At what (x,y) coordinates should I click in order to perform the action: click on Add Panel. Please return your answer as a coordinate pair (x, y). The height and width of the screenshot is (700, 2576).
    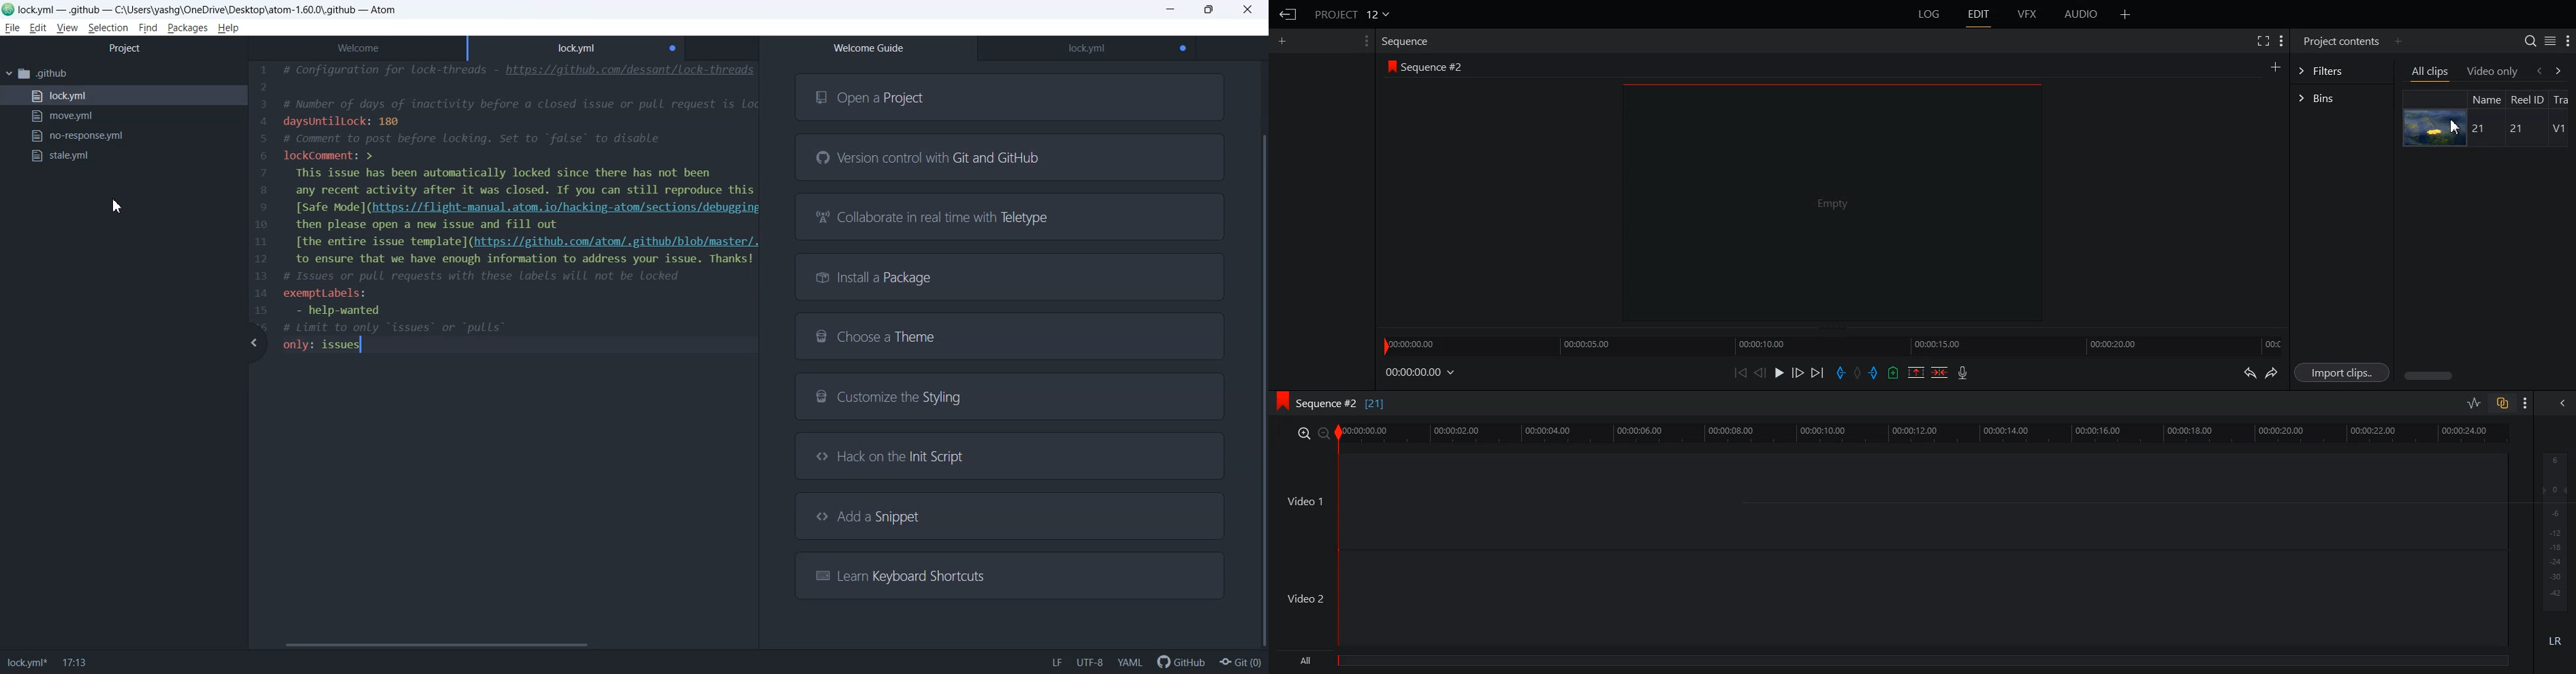
    Looking at the image, I should click on (2125, 14).